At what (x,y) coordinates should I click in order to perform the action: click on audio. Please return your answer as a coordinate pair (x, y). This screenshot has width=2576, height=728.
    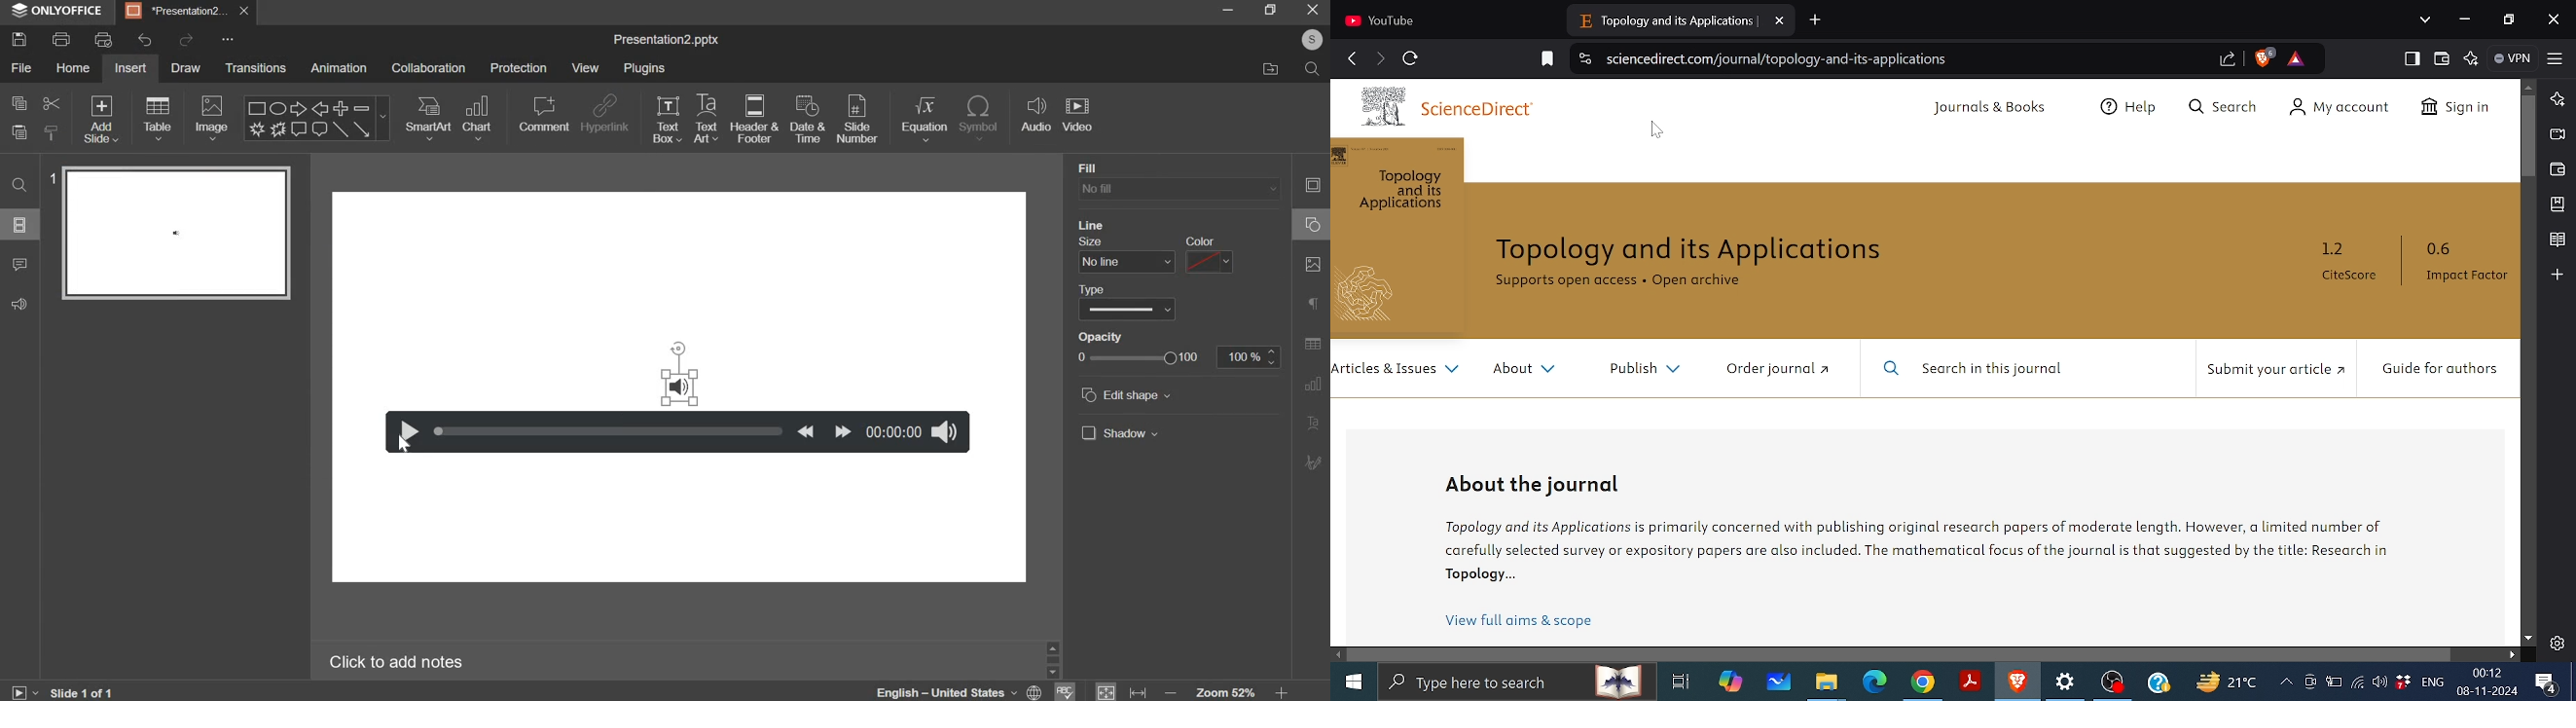
    Looking at the image, I should click on (681, 387).